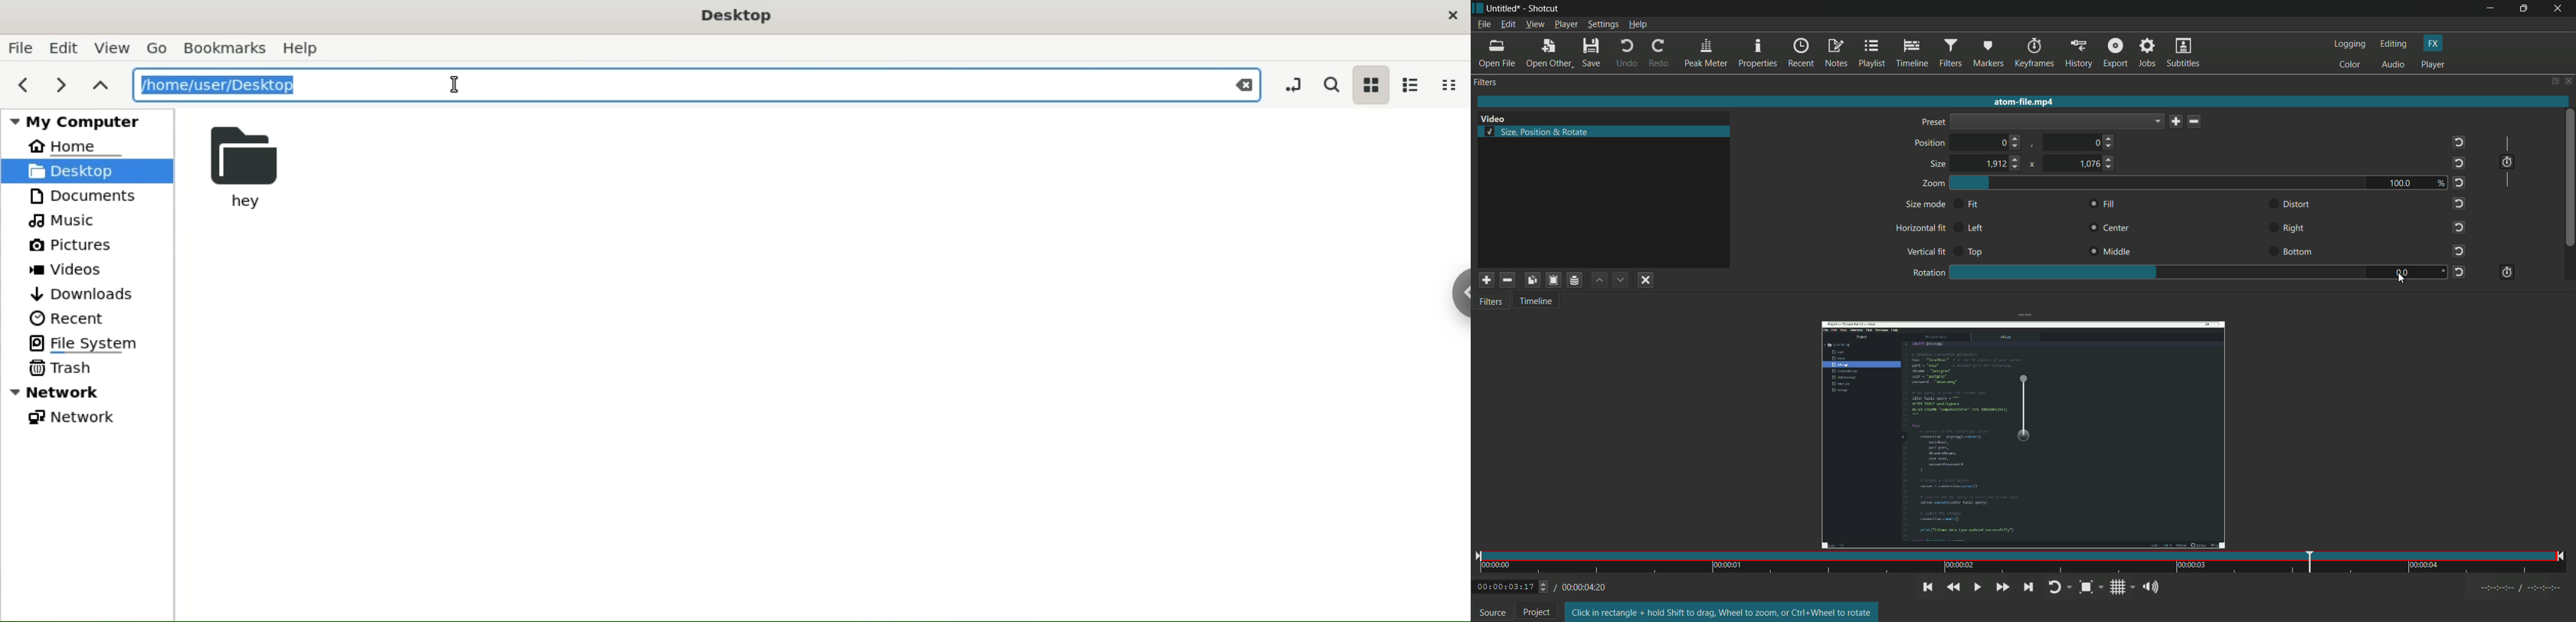 The image size is (2576, 644). Describe the element at coordinates (2460, 271) in the screenshot. I see `reset to default` at that location.